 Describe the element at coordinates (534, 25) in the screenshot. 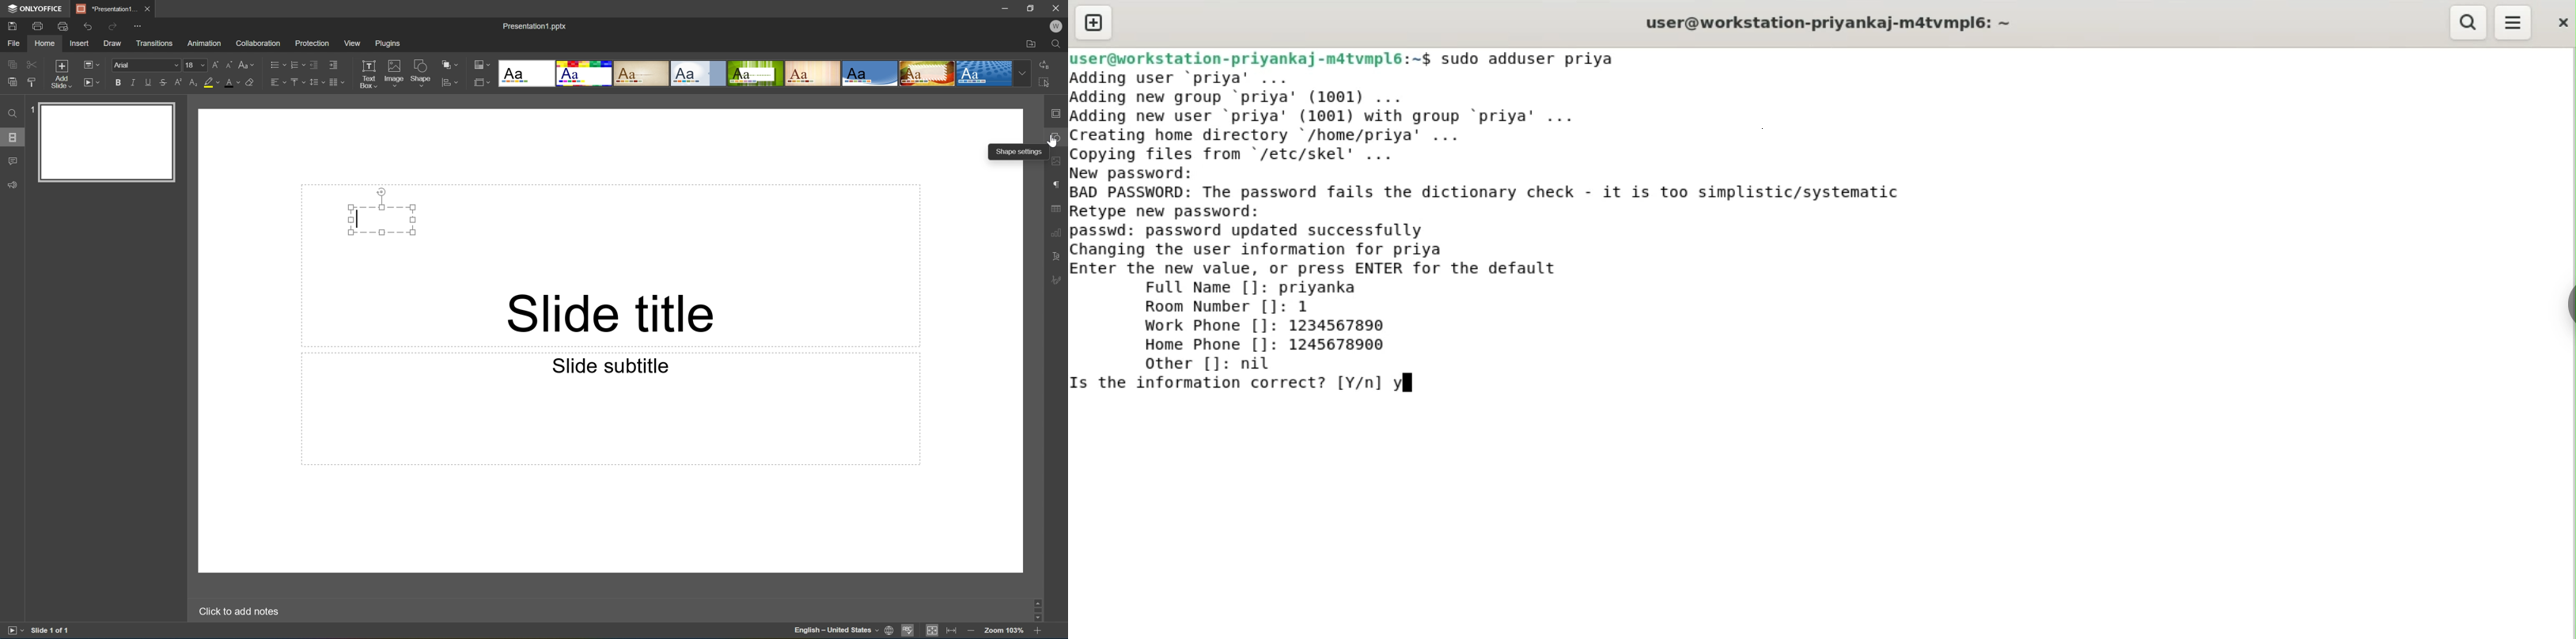

I see `Presentation1.pptx` at that location.